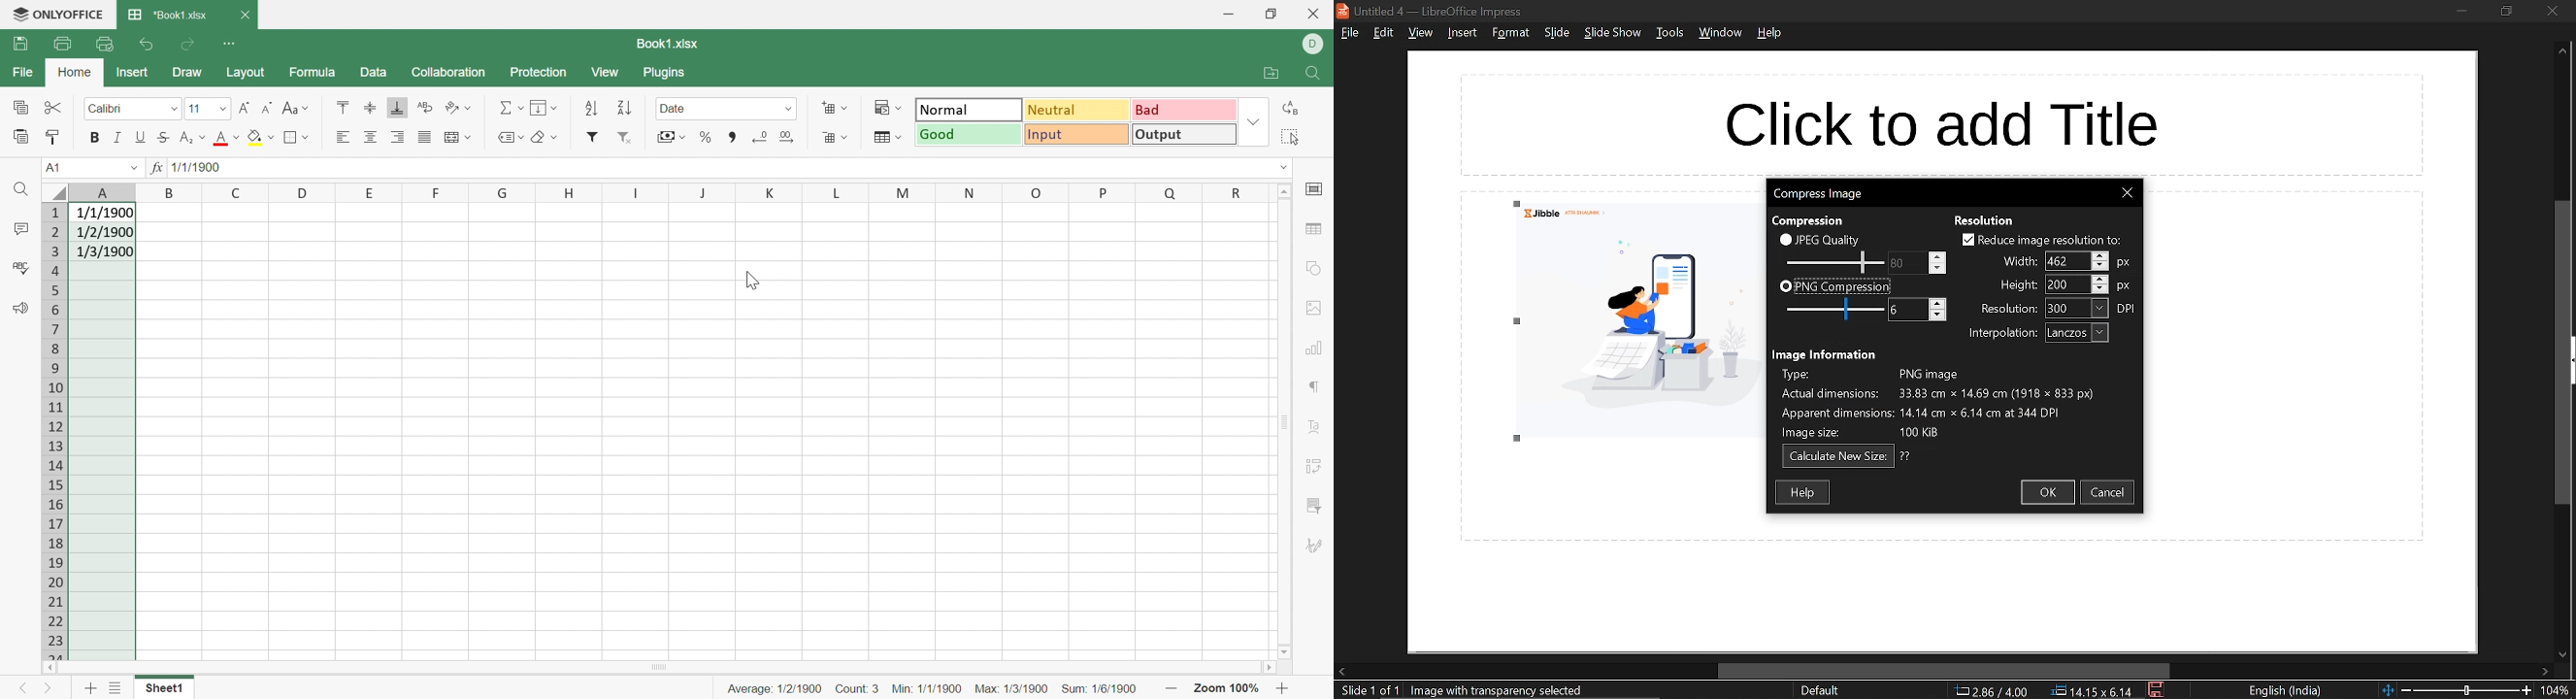  I want to click on Comma style, so click(731, 138).